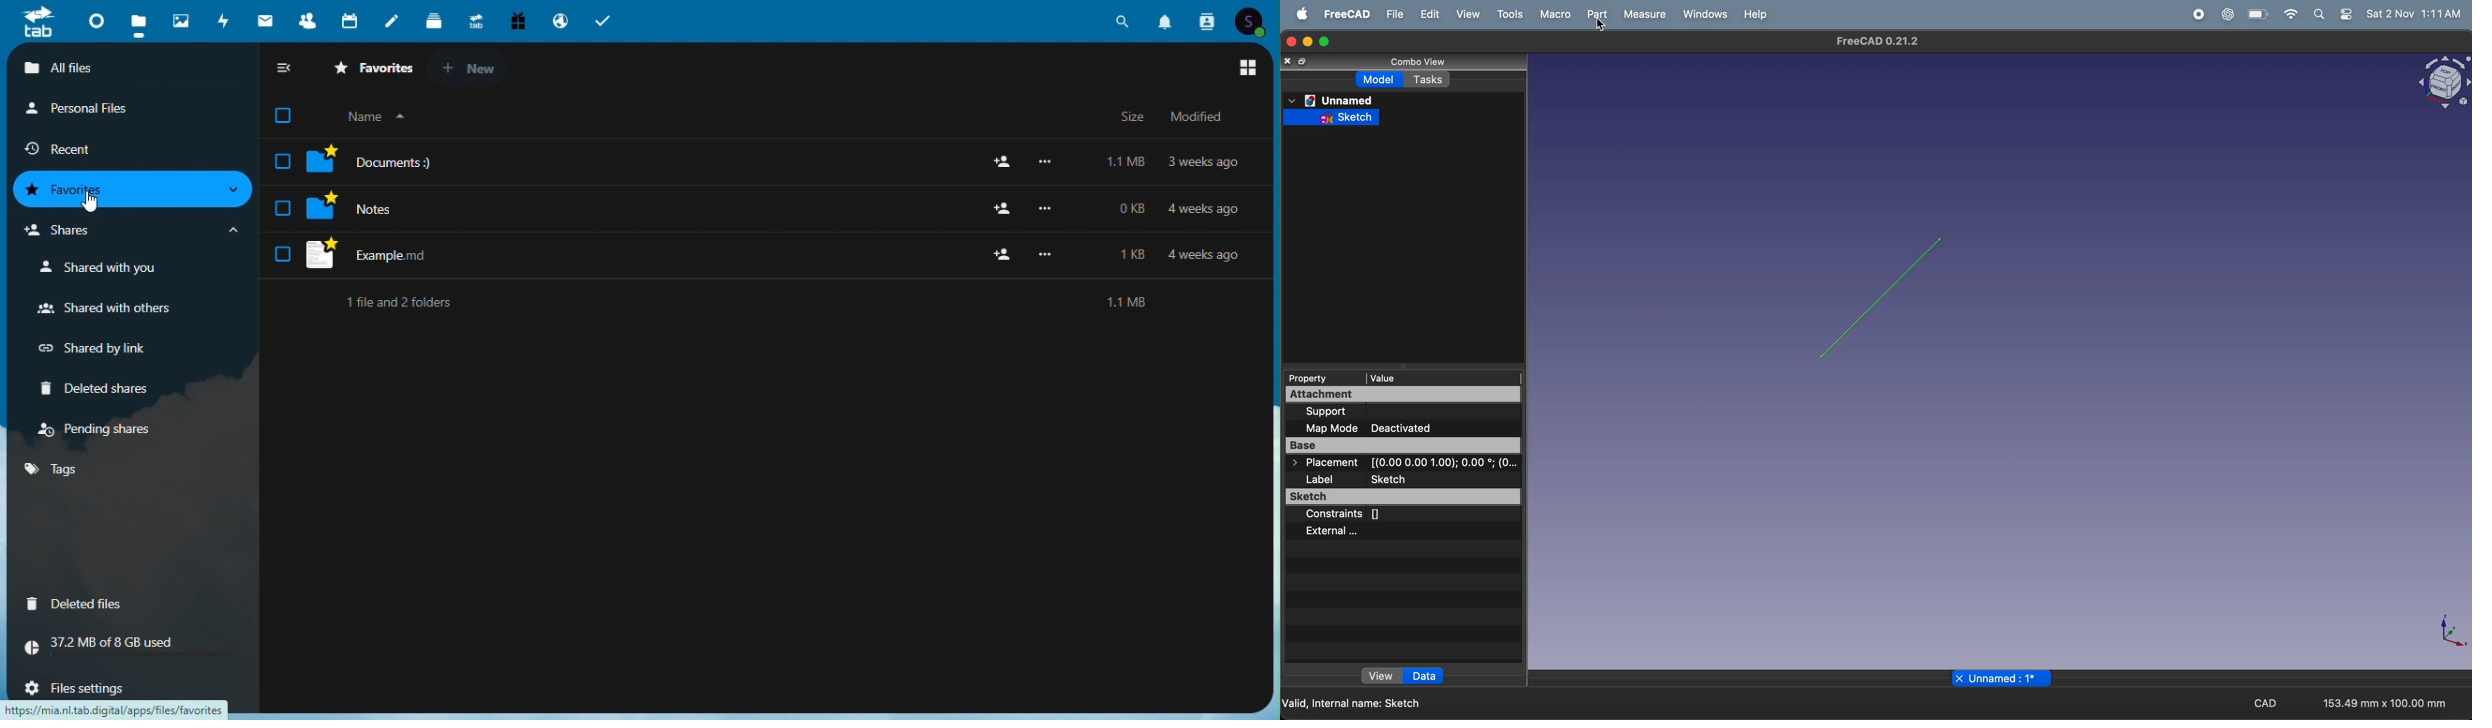  Describe the element at coordinates (765, 228) in the screenshot. I see `Star marked files` at that location.